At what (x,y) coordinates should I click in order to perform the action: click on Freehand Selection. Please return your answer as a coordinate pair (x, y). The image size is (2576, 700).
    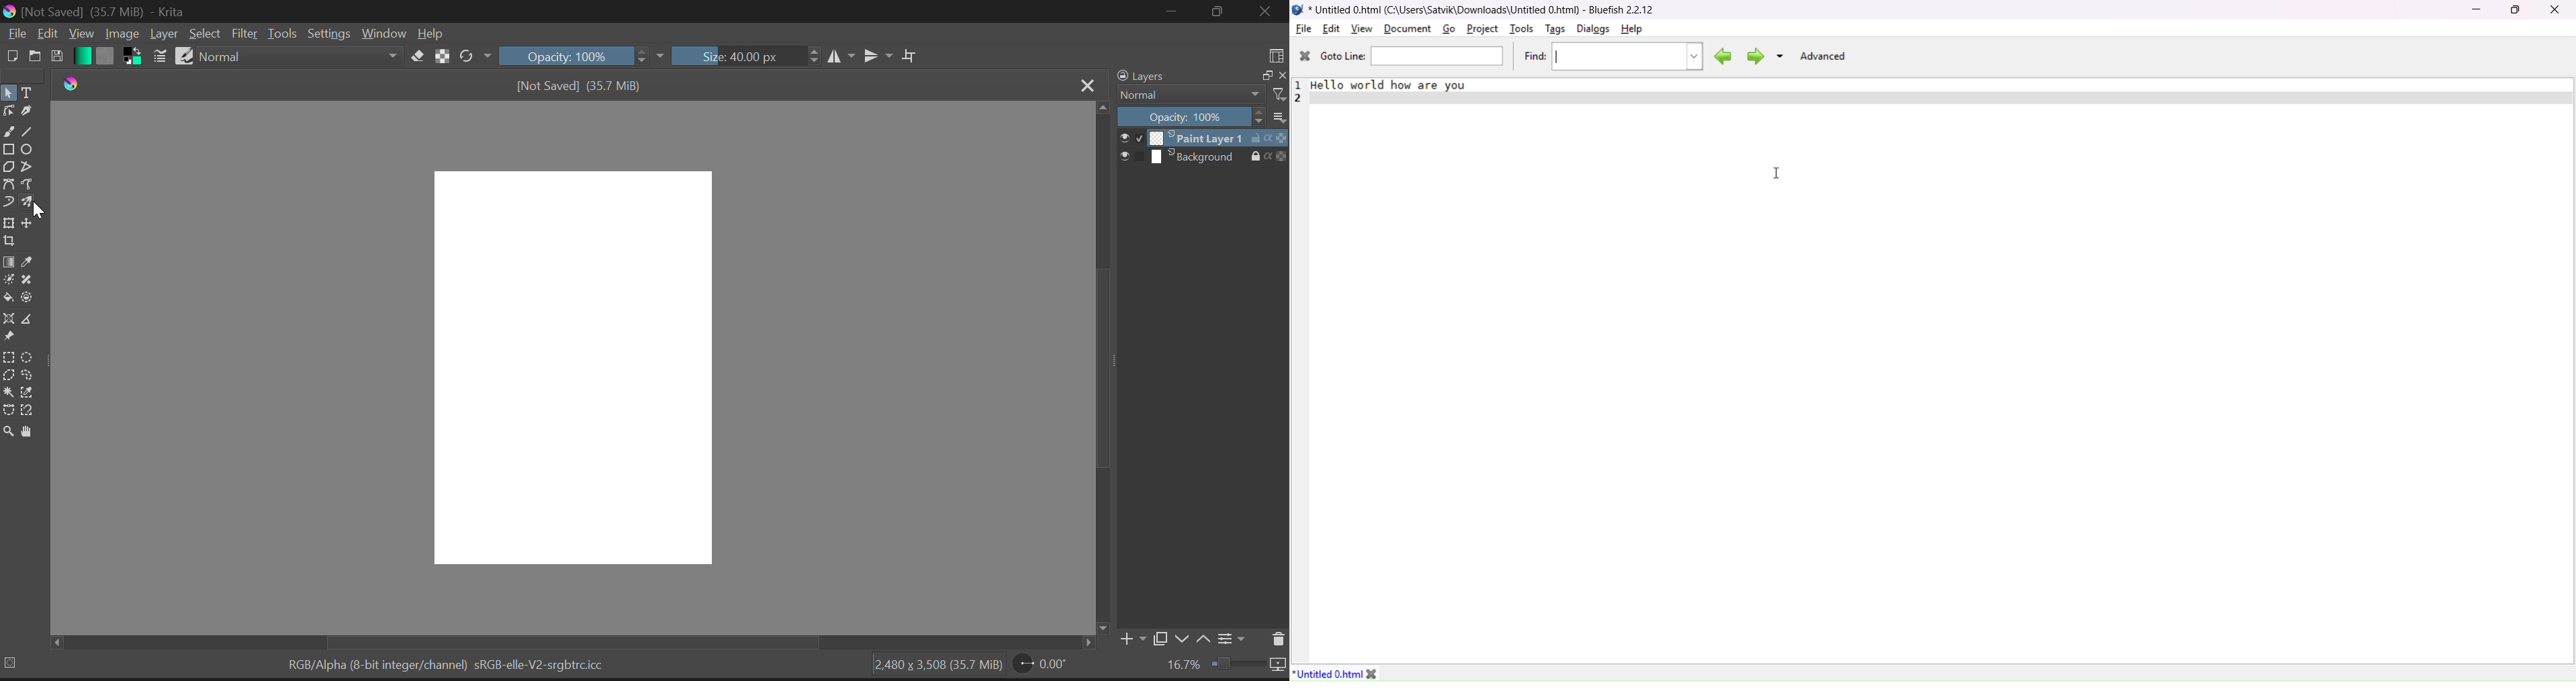
    Looking at the image, I should click on (32, 375).